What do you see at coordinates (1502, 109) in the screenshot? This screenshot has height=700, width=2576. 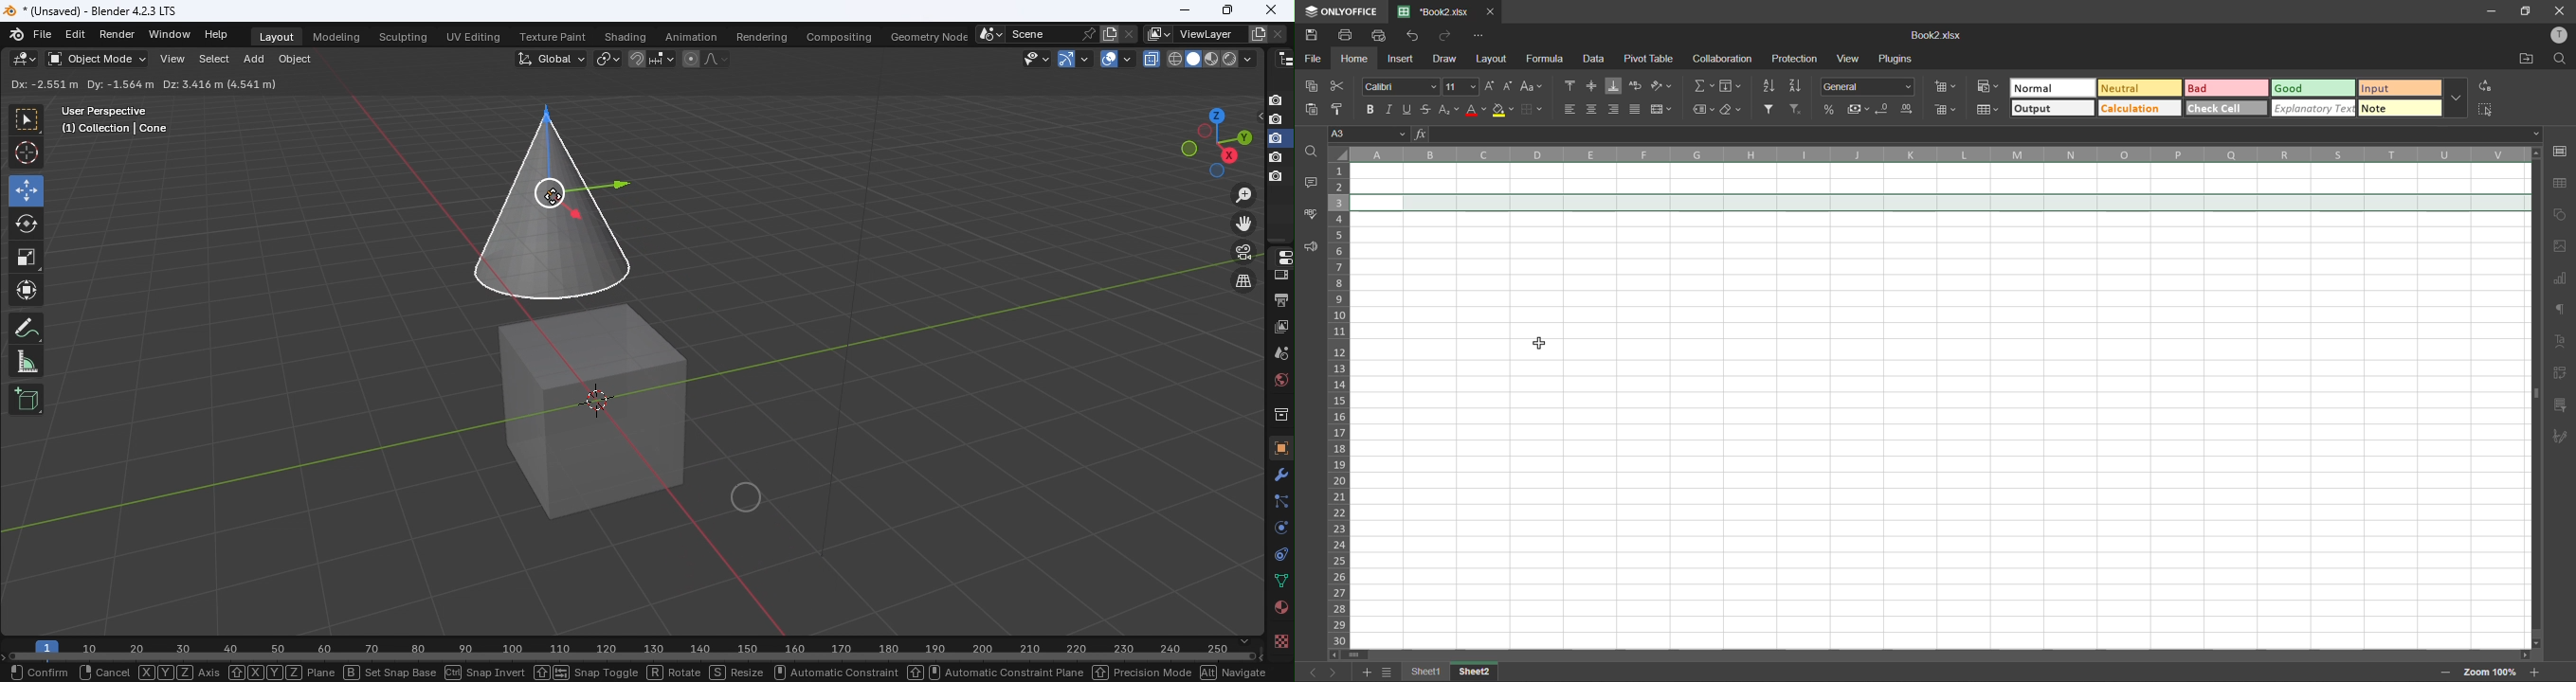 I see `fill color` at bounding box center [1502, 109].